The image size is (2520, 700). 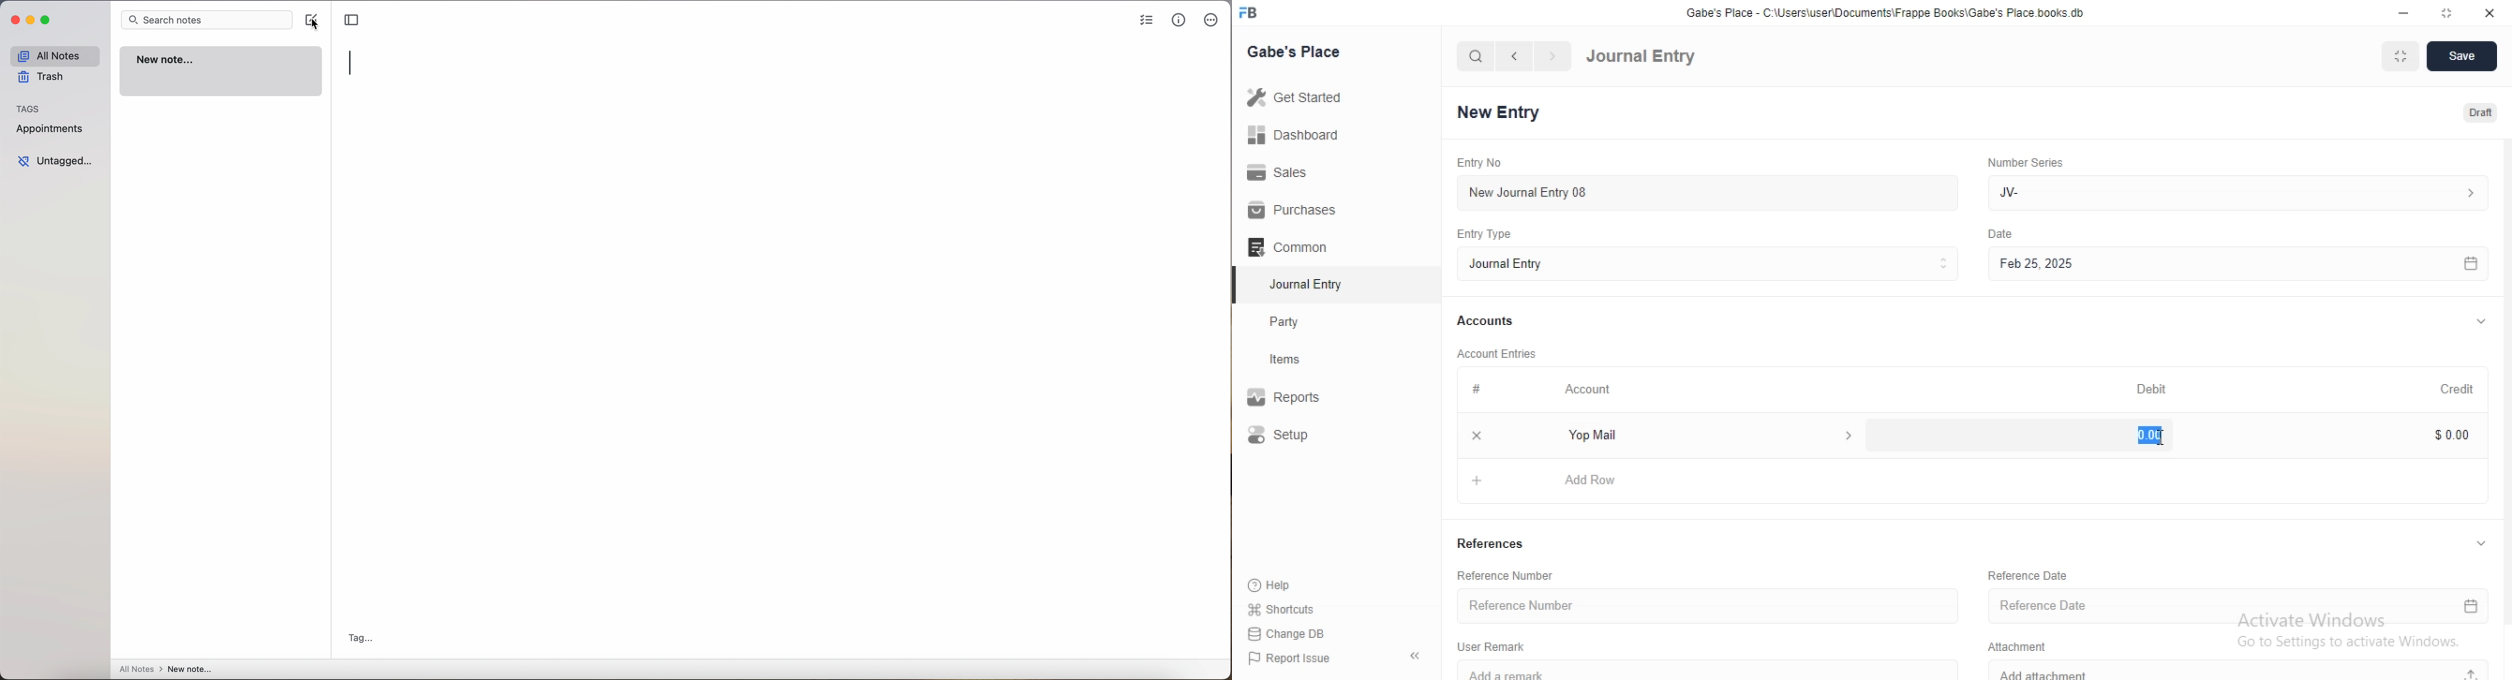 I want to click on Draft, so click(x=2470, y=111).